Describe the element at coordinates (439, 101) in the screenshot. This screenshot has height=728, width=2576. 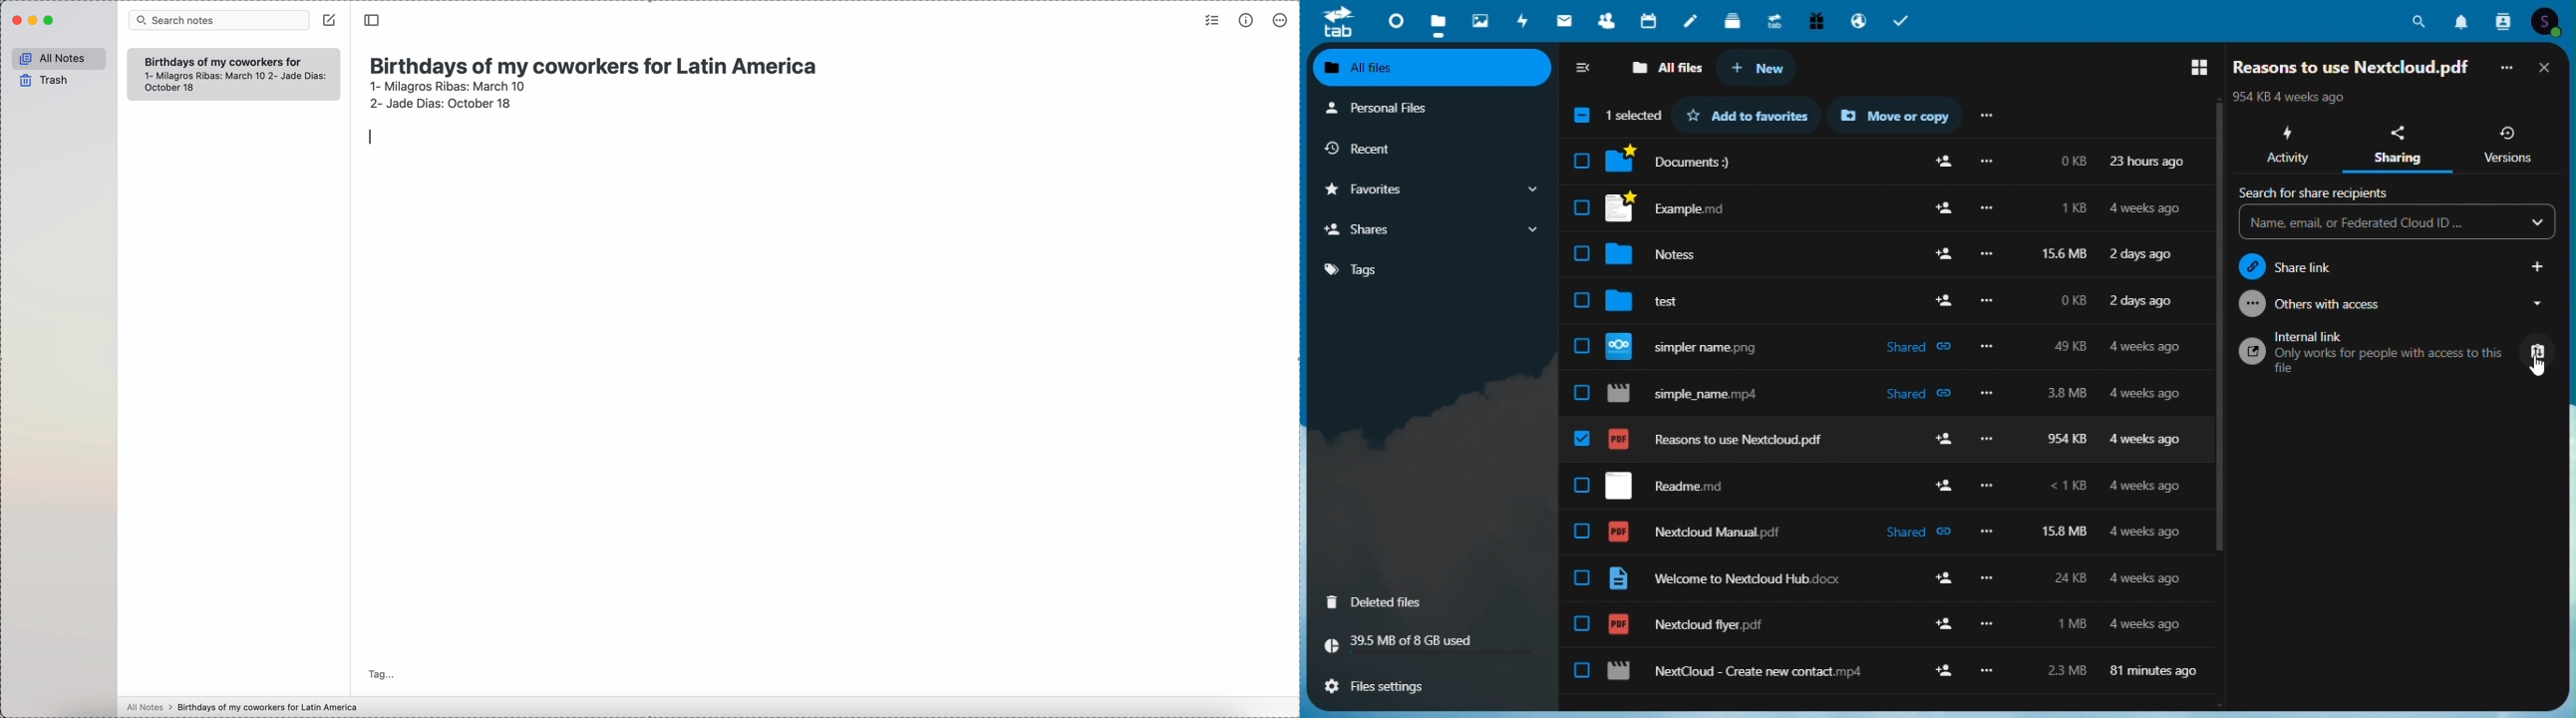
I see `2- Jade Dias: October 18` at that location.